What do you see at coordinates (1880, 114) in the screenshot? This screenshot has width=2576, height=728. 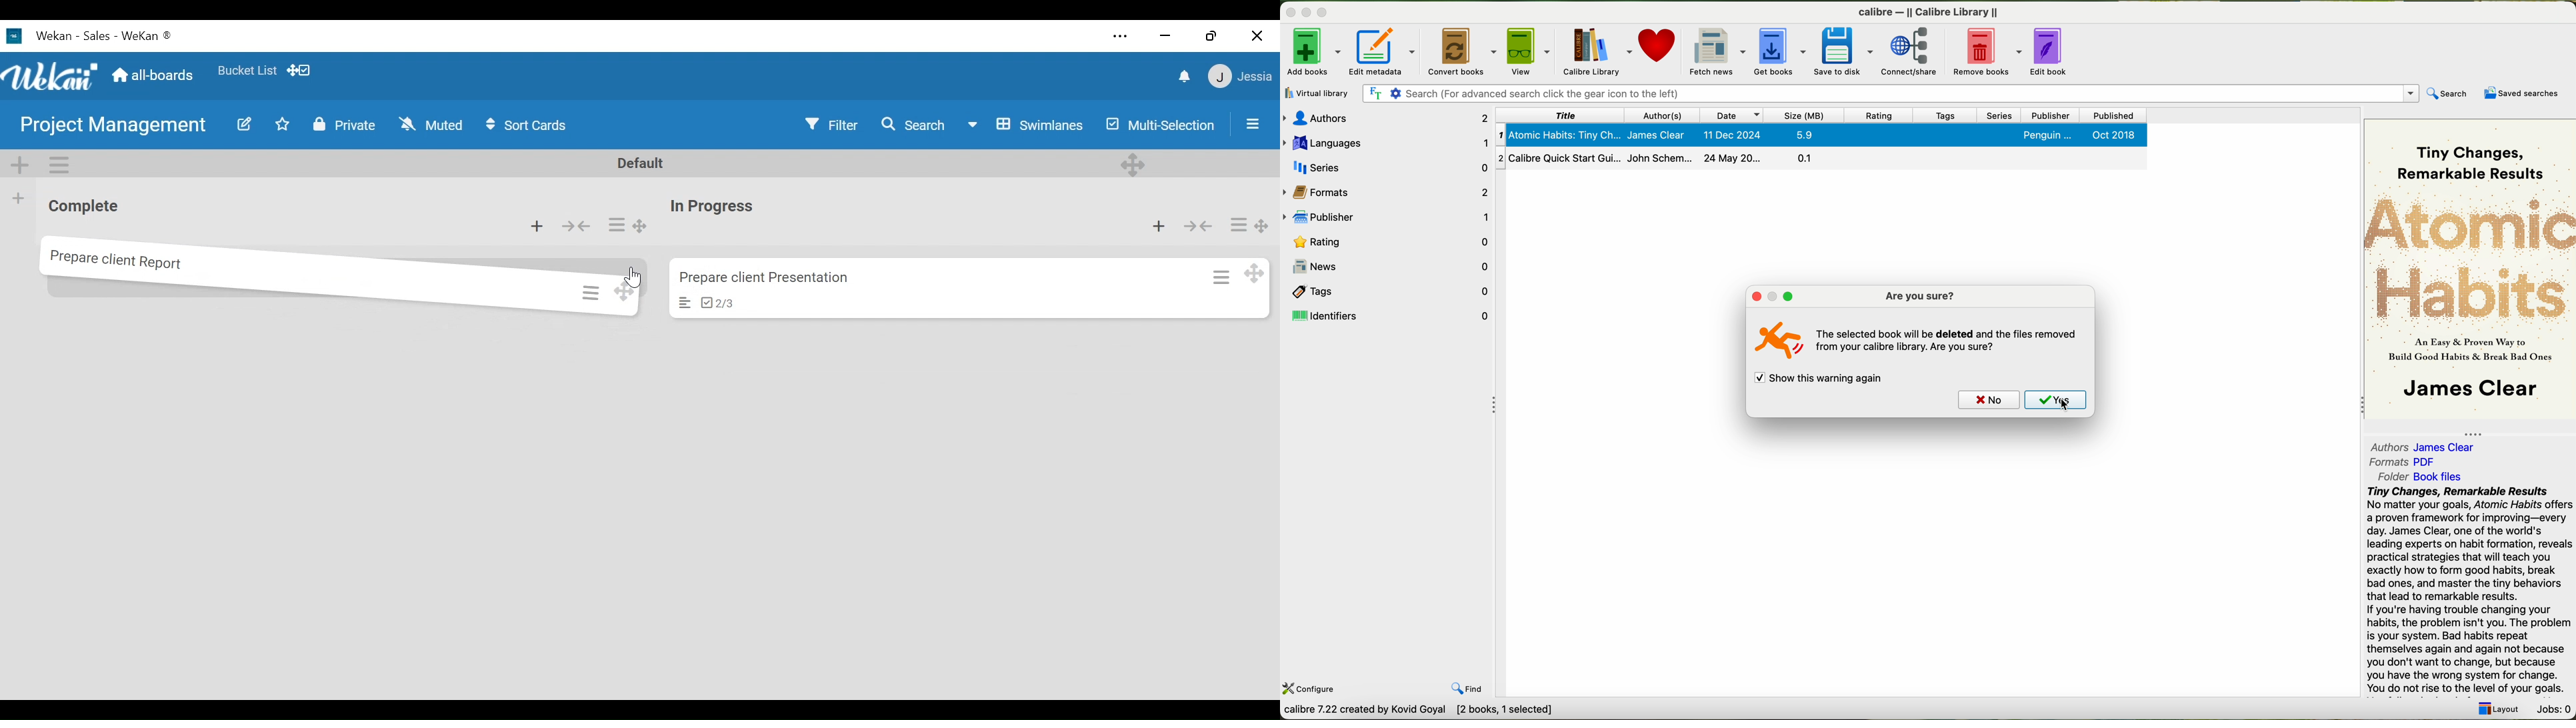 I see `rating` at bounding box center [1880, 114].